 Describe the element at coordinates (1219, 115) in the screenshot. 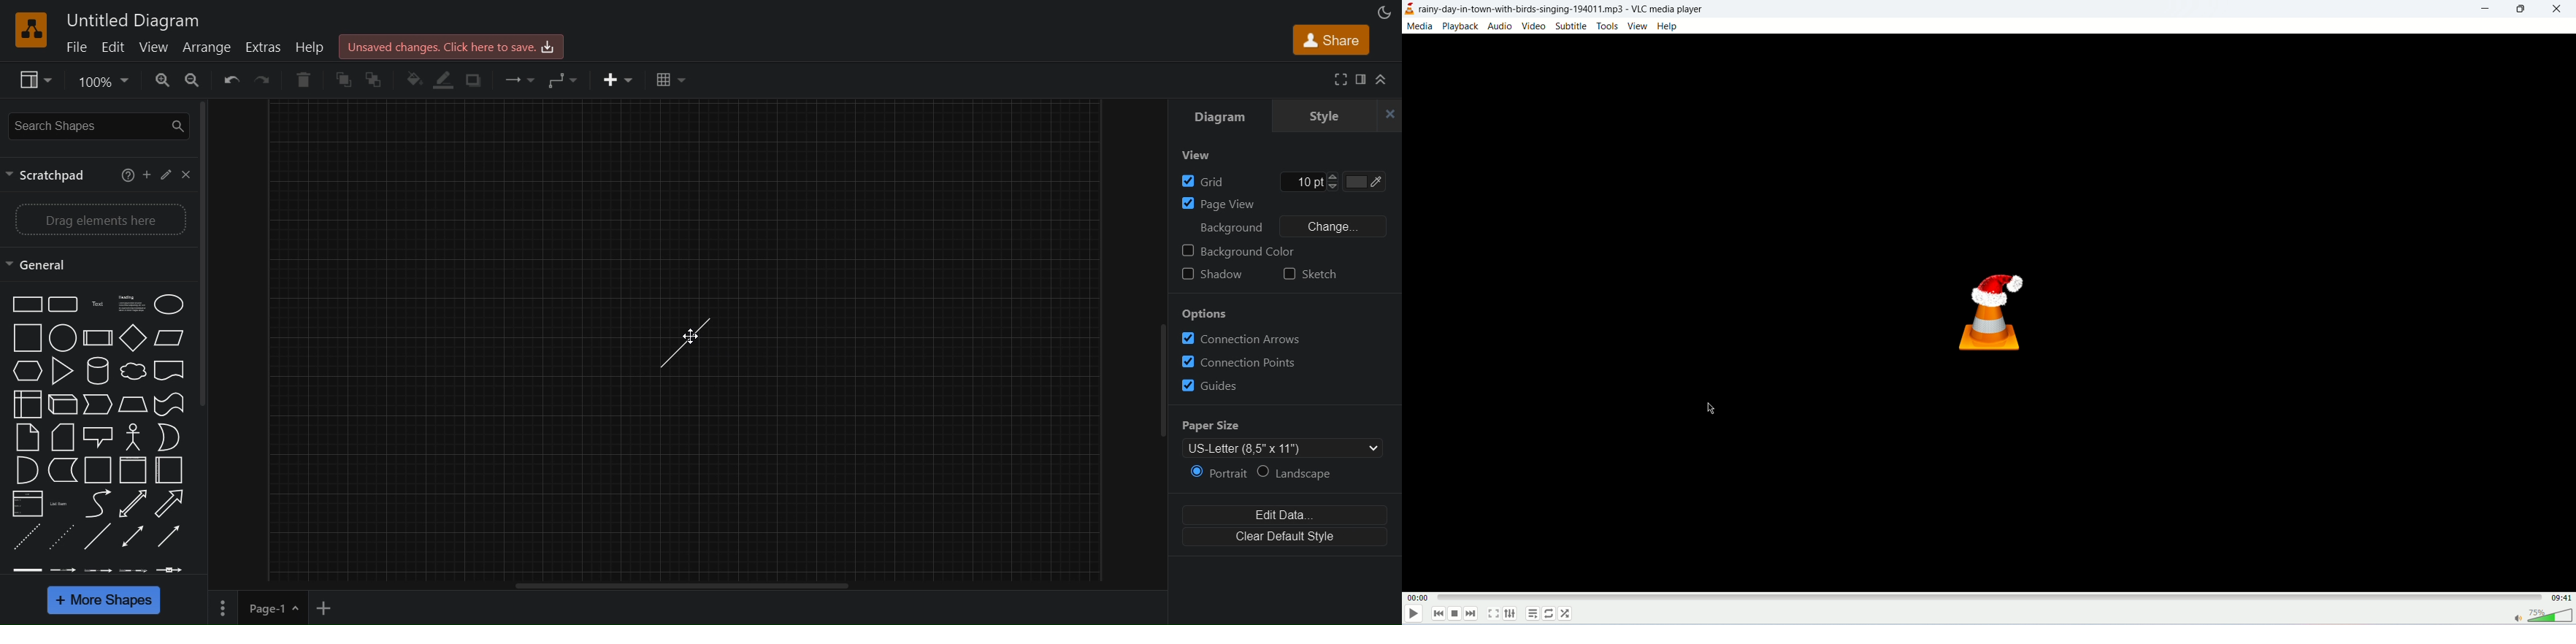

I see `diagram` at that location.